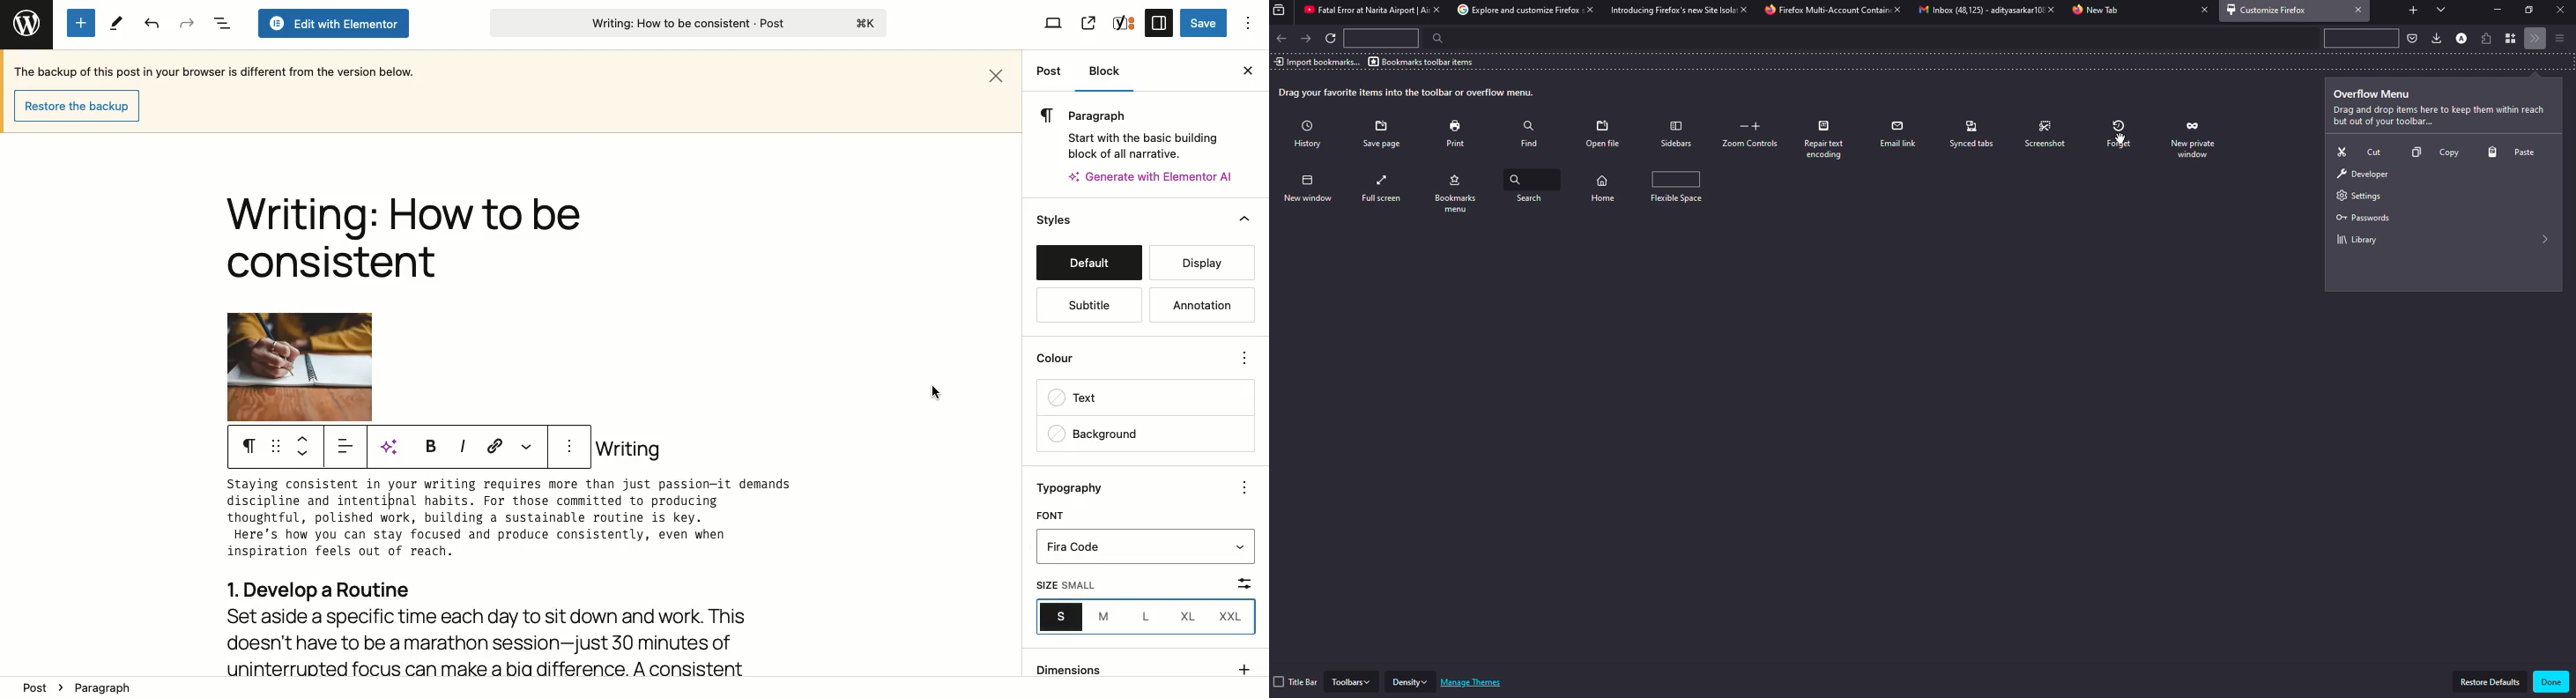  Describe the element at coordinates (1458, 133) in the screenshot. I see `print` at that location.